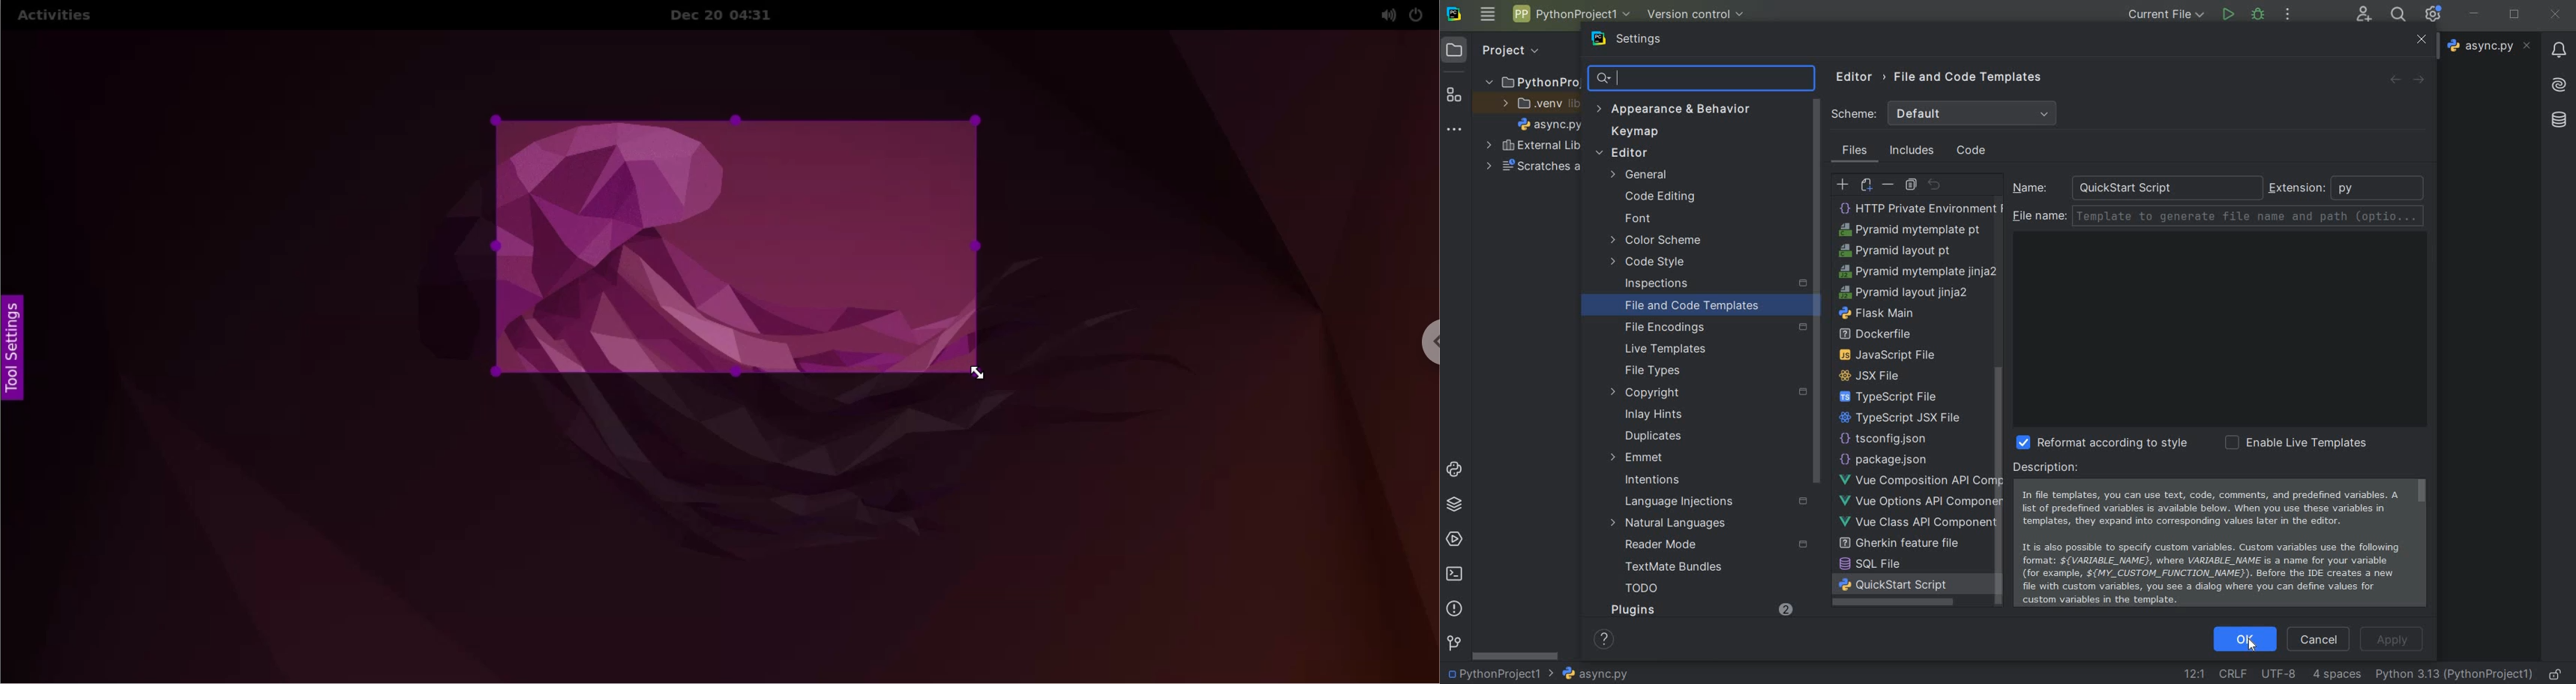  I want to click on project, so click(1495, 49).